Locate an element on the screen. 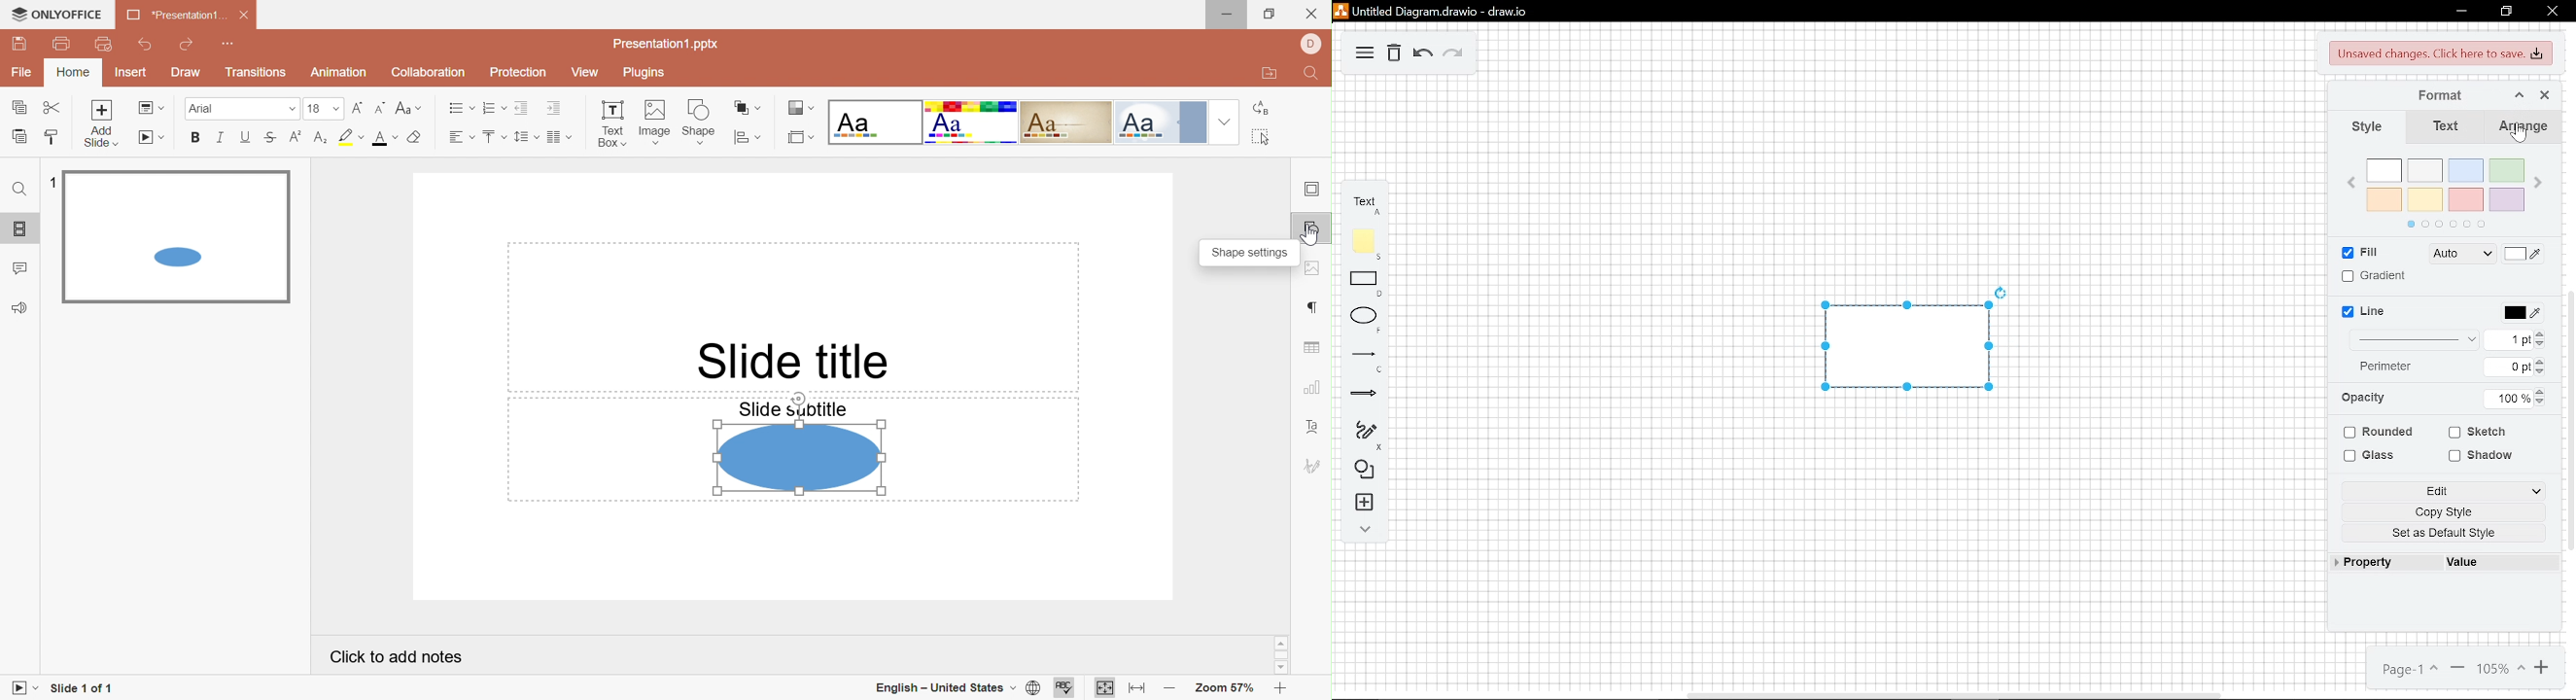 The height and width of the screenshot is (700, 2576). User is located at coordinates (1310, 44).